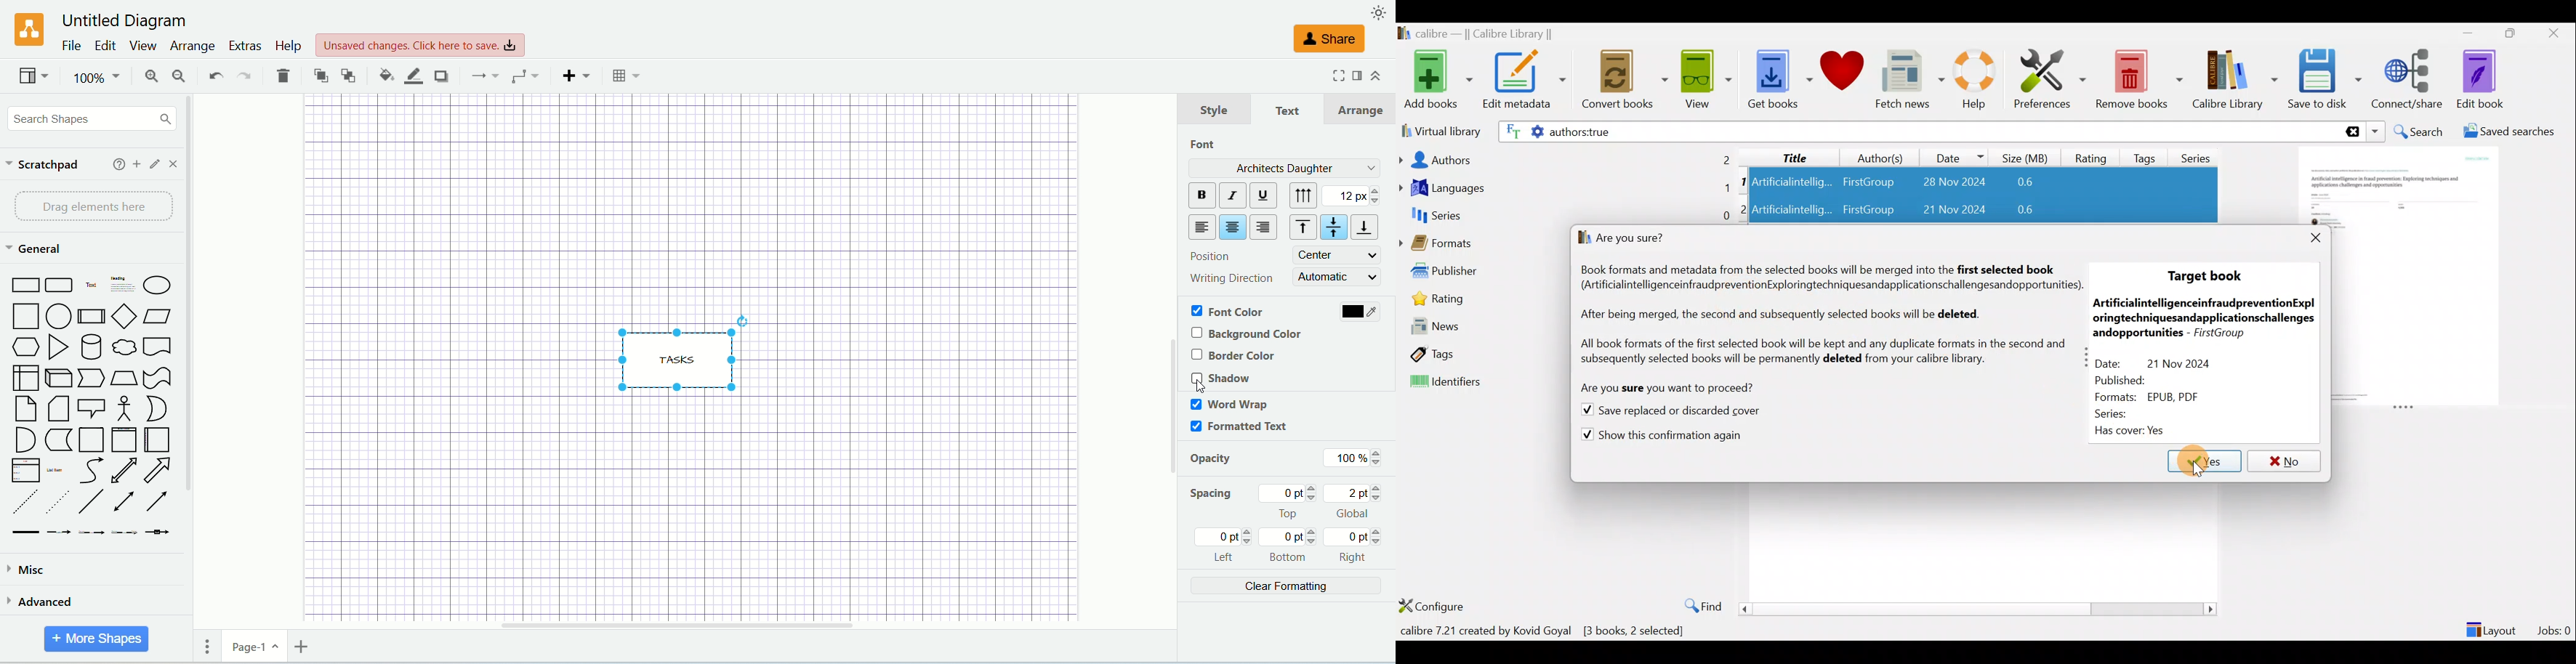 The height and width of the screenshot is (672, 2576). What do you see at coordinates (25, 29) in the screenshot?
I see `logo` at bounding box center [25, 29].